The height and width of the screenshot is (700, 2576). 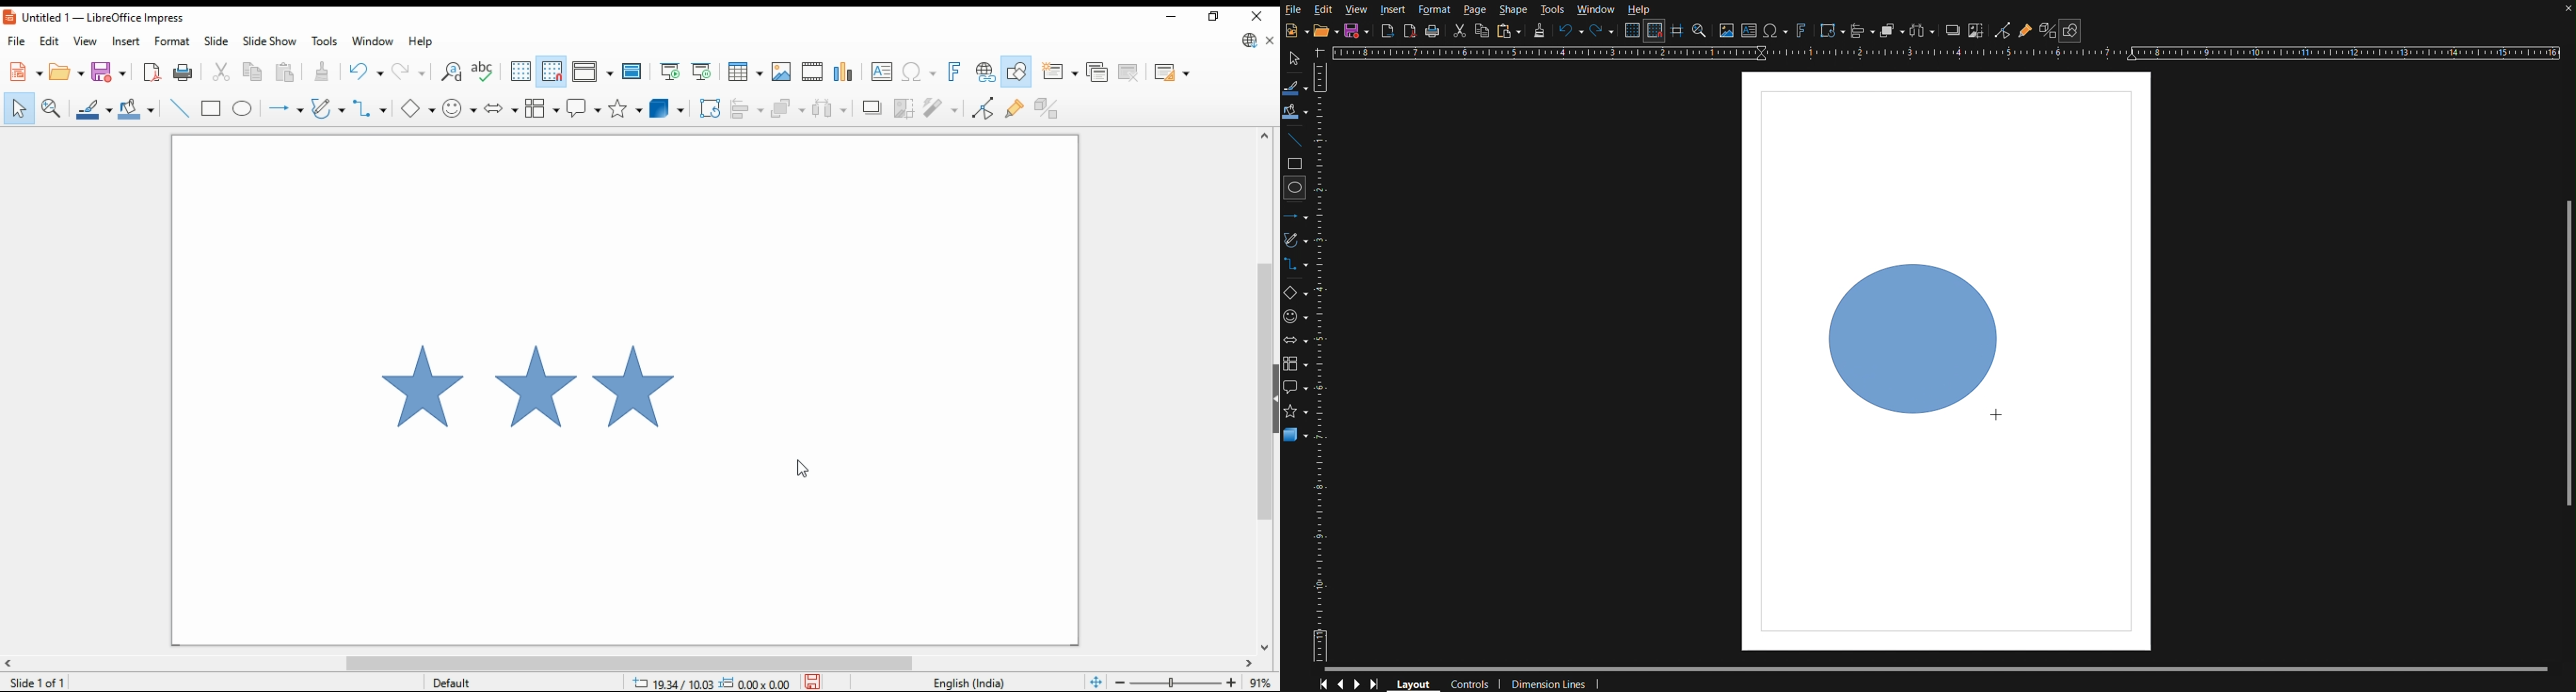 What do you see at coordinates (669, 72) in the screenshot?
I see `start from first slide` at bounding box center [669, 72].